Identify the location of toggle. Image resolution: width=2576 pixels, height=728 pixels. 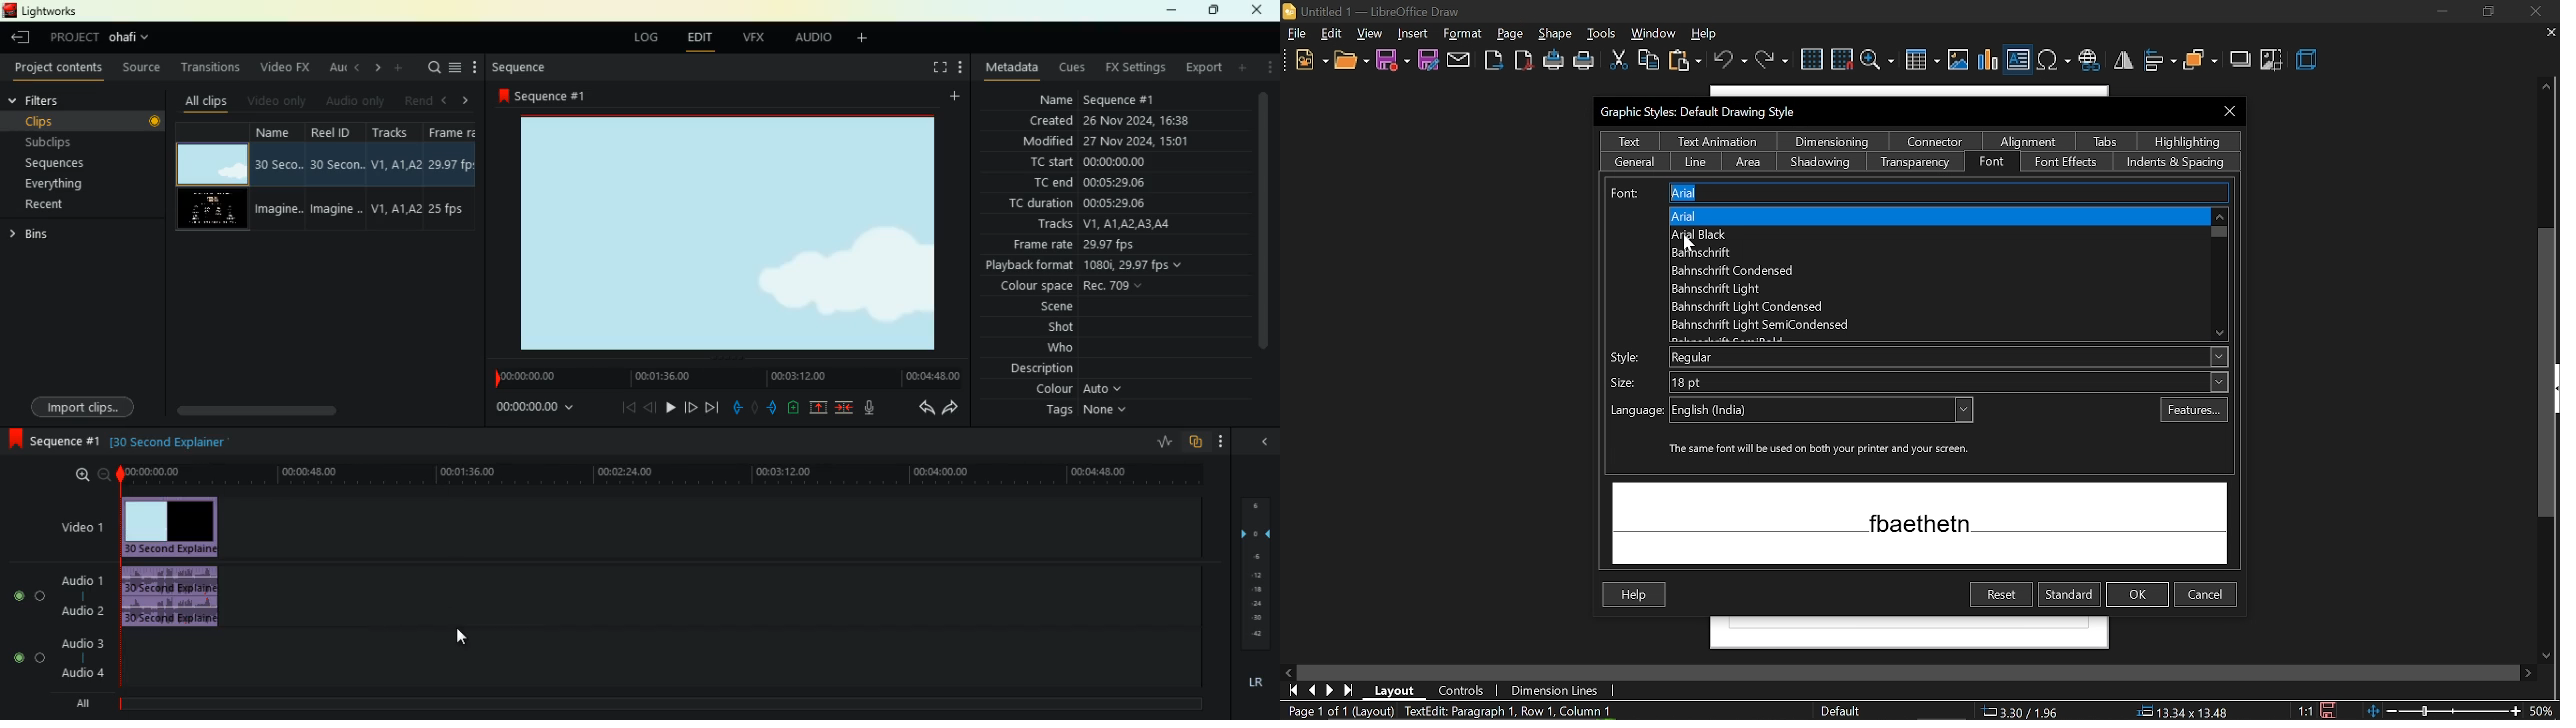
(42, 596).